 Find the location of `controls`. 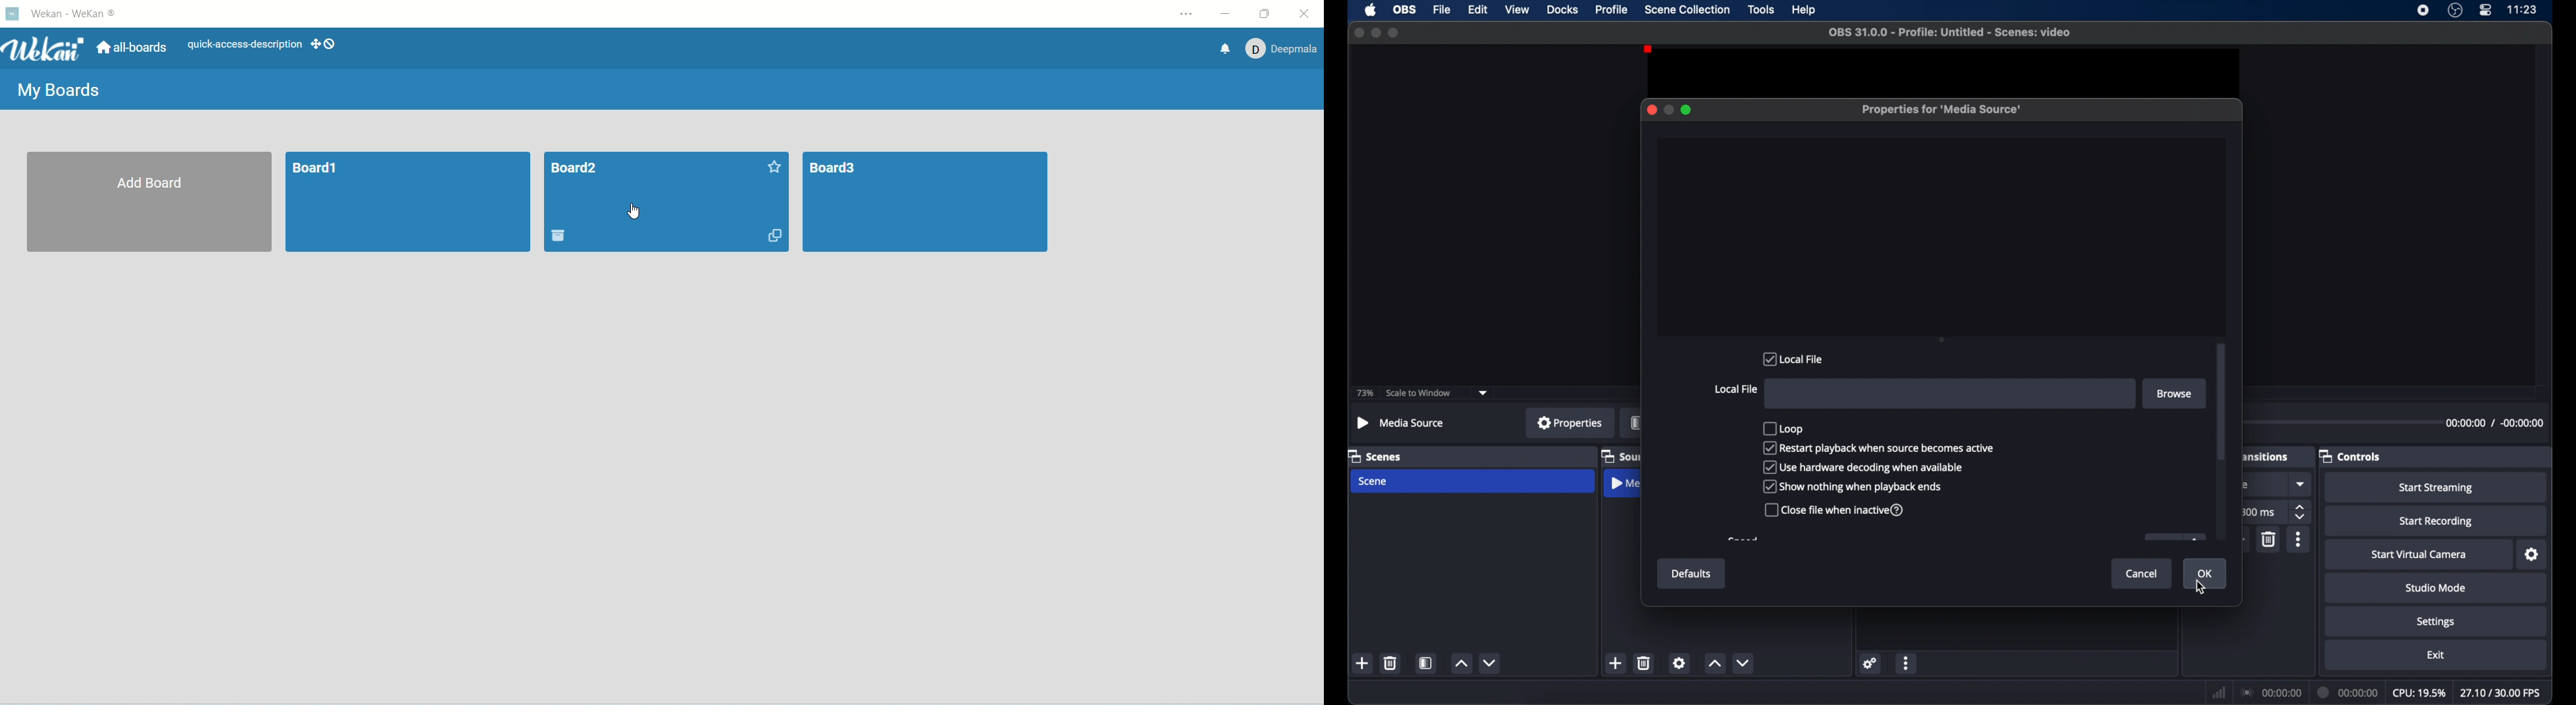

controls is located at coordinates (2350, 456).